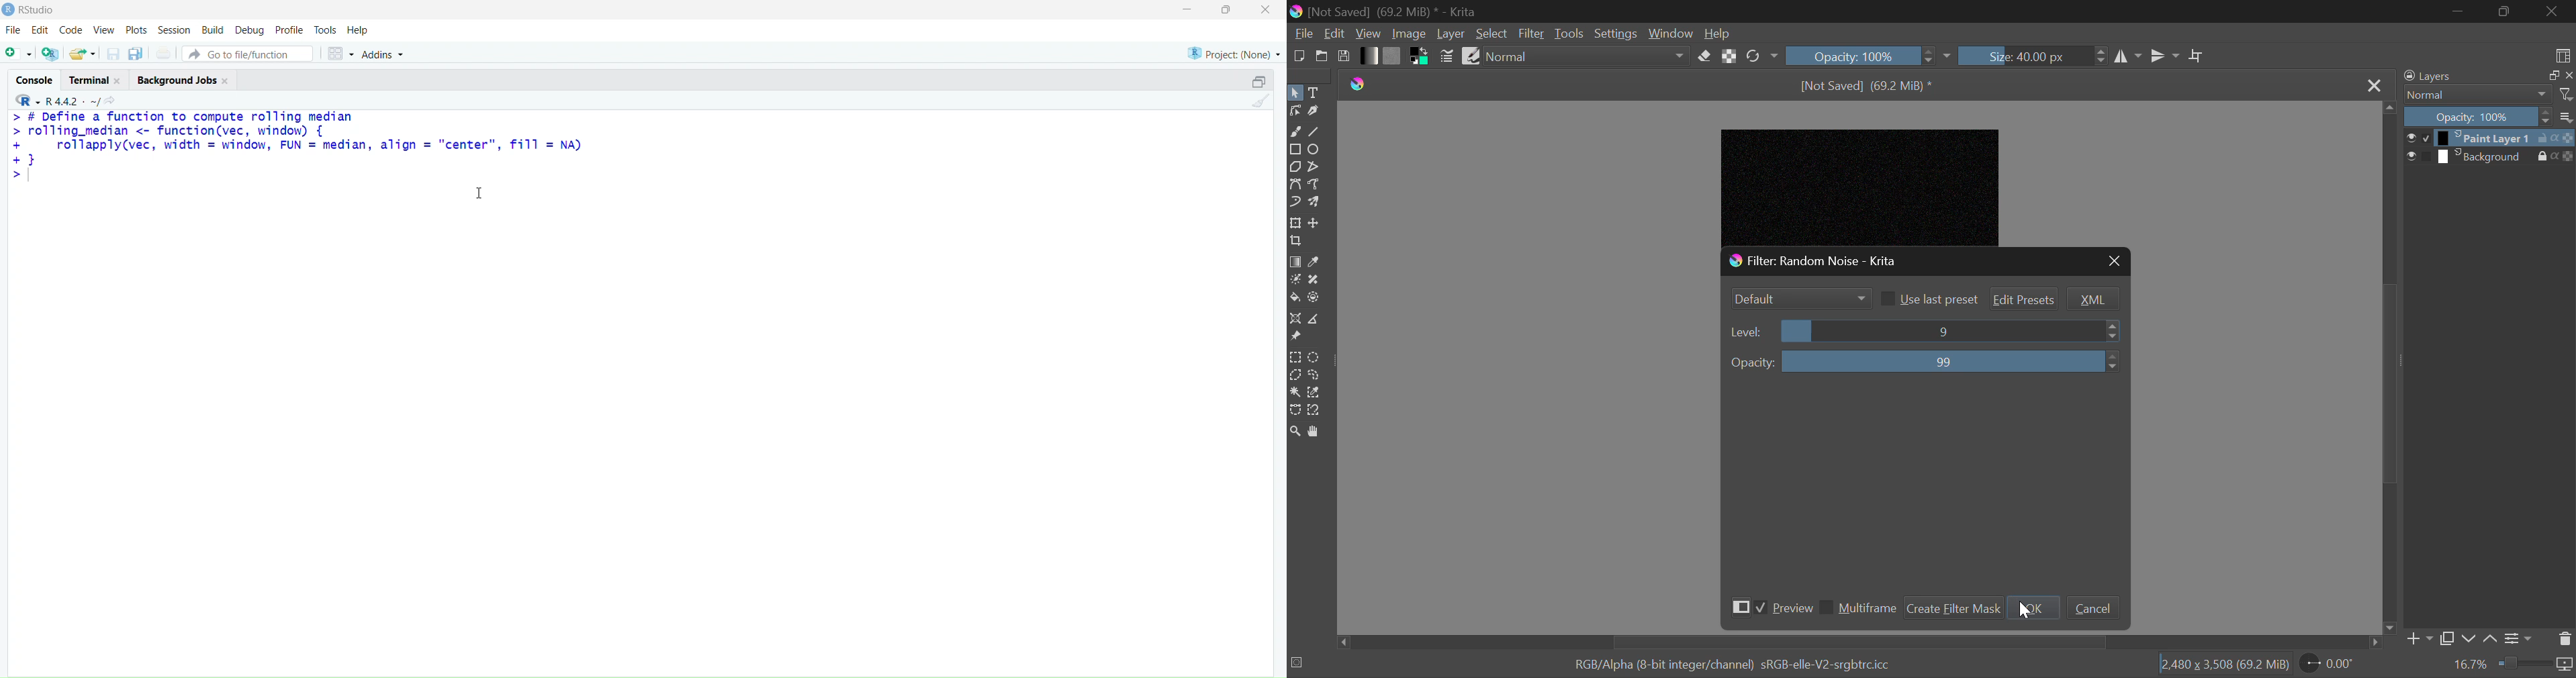 The height and width of the screenshot is (700, 2576). Describe the element at coordinates (2033, 55) in the screenshot. I see `Brush Size` at that location.